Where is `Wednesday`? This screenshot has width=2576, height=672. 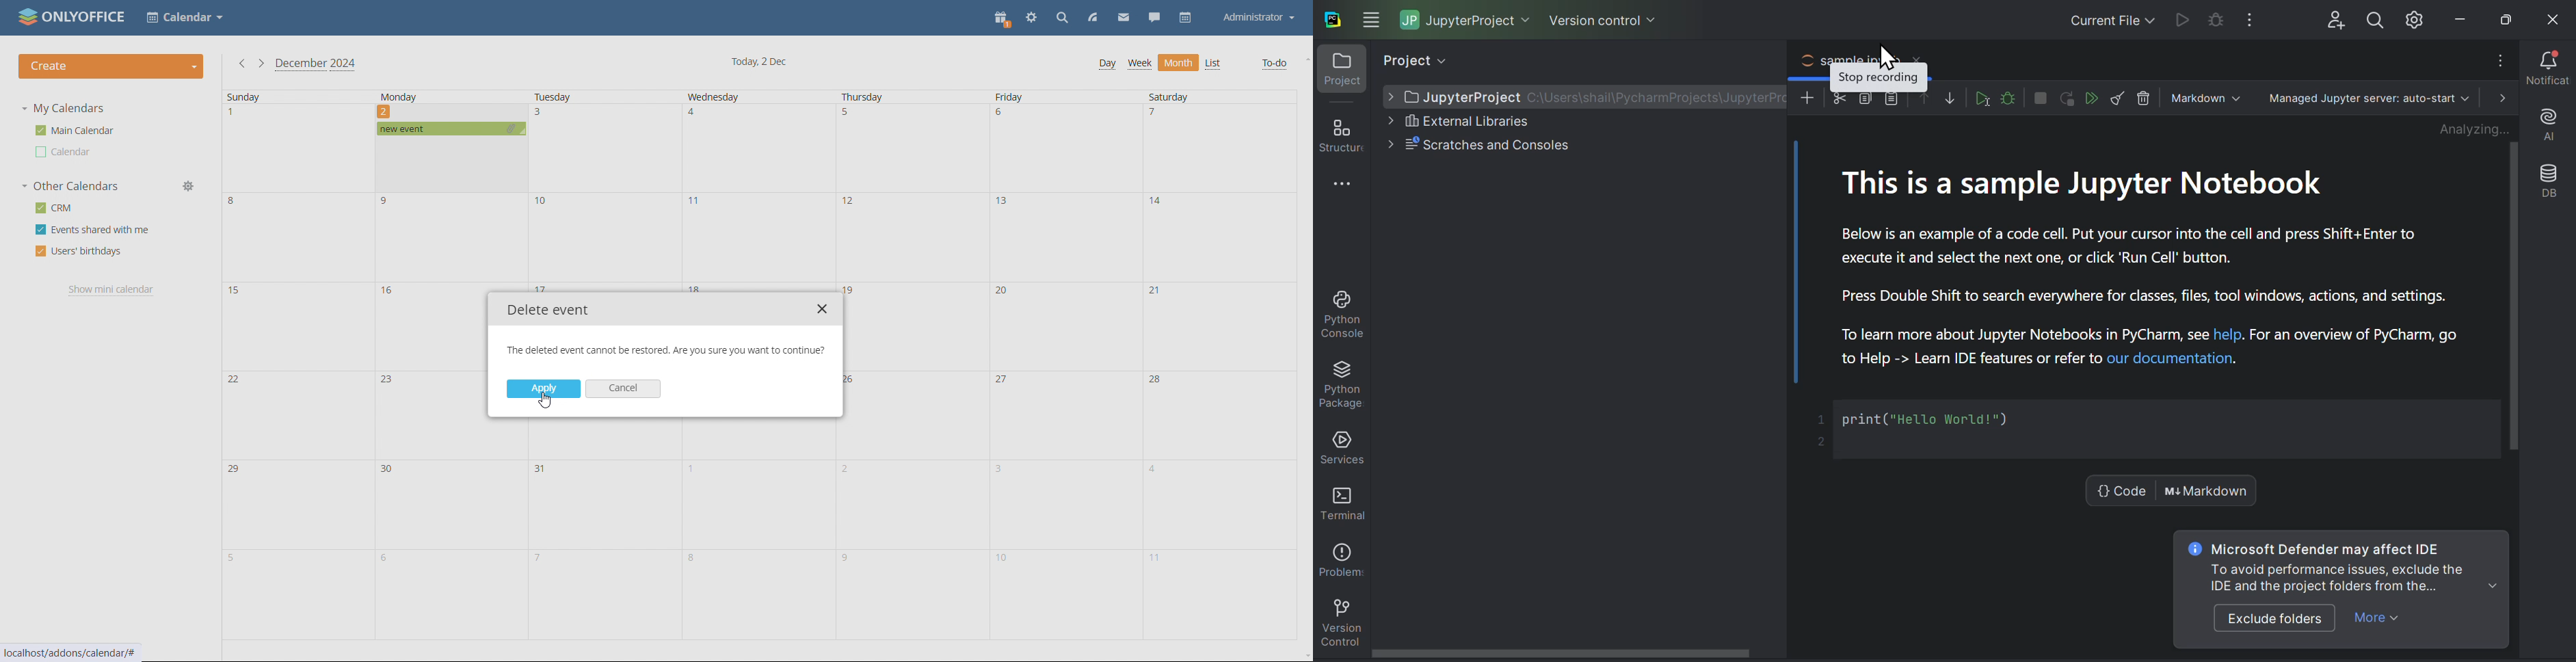 Wednesday is located at coordinates (713, 98).